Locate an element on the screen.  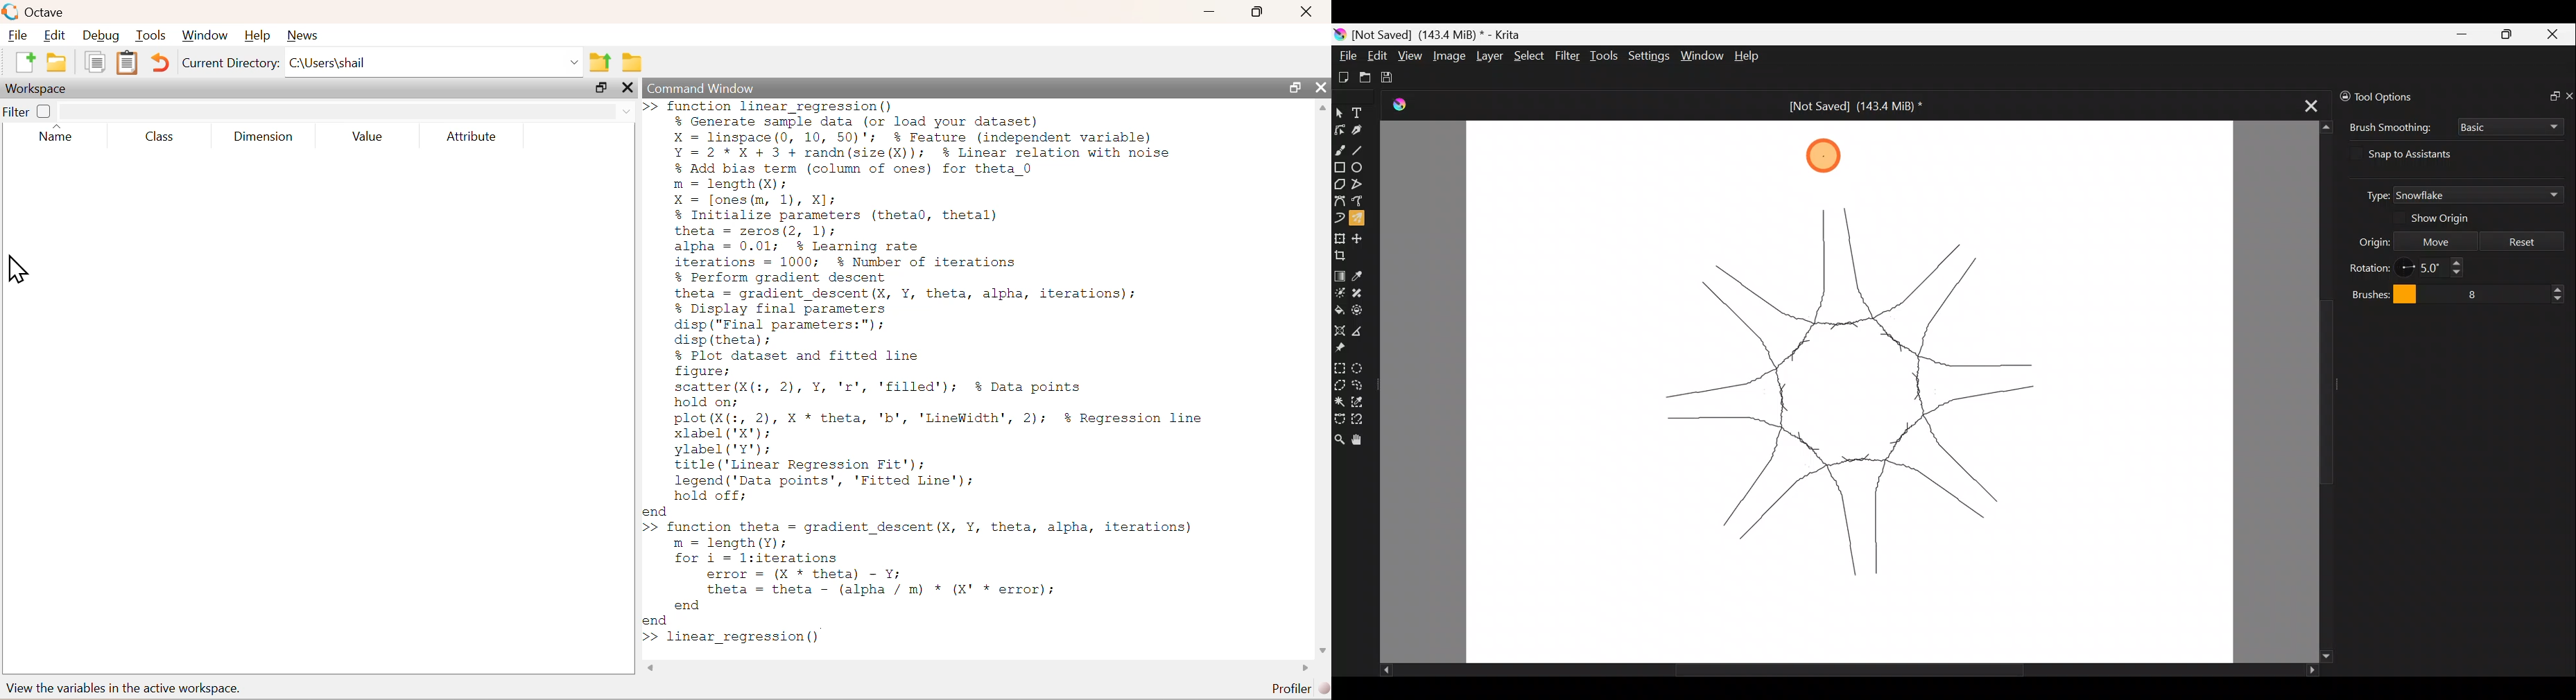
Tools is located at coordinates (152, 35).